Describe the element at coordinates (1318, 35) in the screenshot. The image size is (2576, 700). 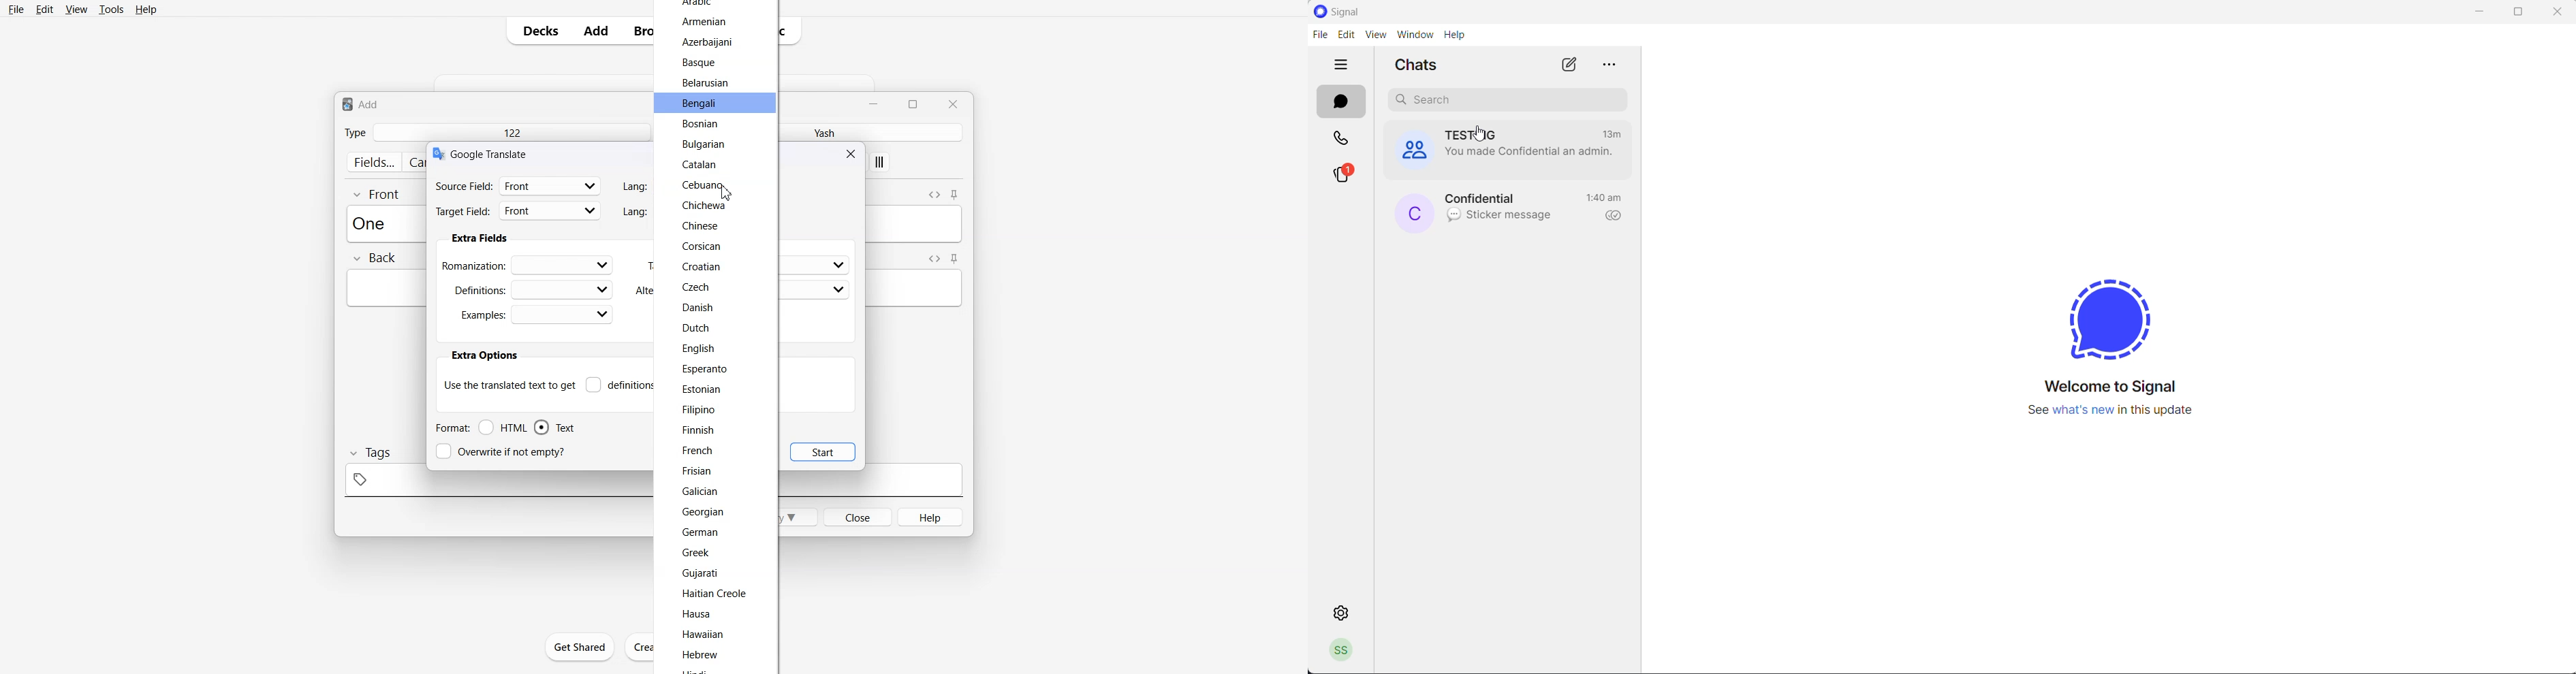
I see `file` at that location.